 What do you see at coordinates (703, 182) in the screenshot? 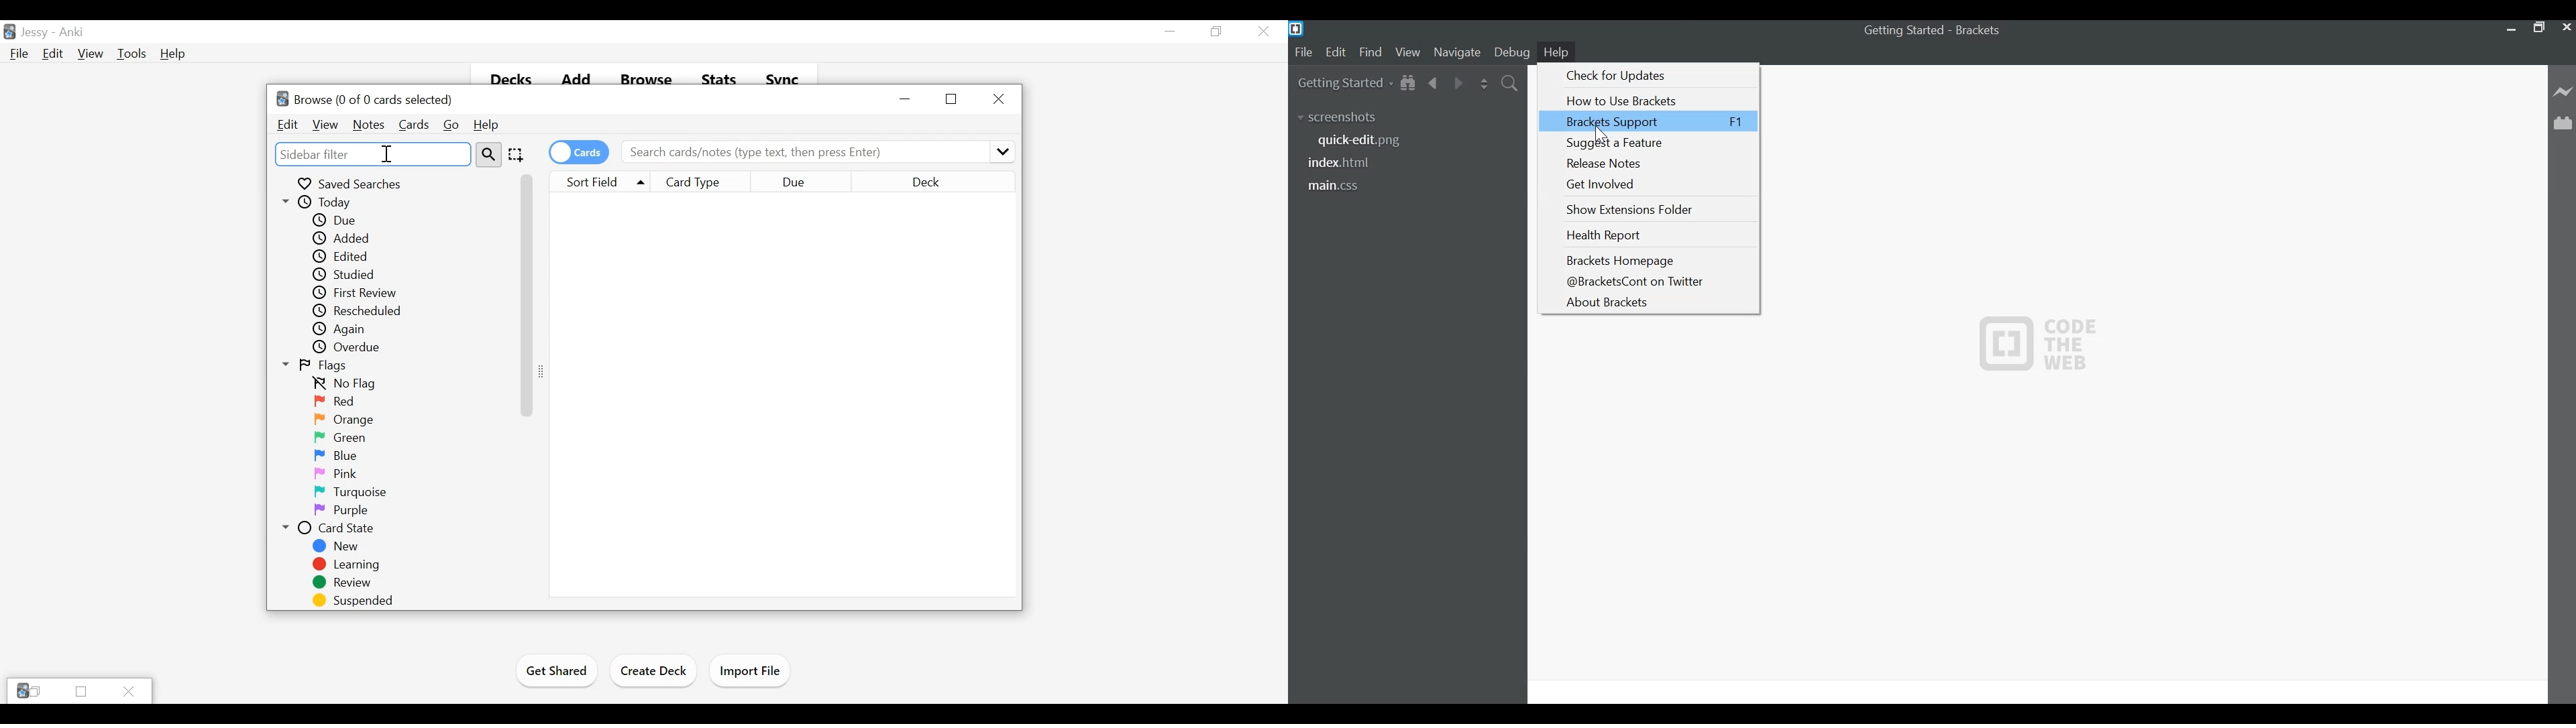
I see `Card Type` at bounding box center [703, 182].